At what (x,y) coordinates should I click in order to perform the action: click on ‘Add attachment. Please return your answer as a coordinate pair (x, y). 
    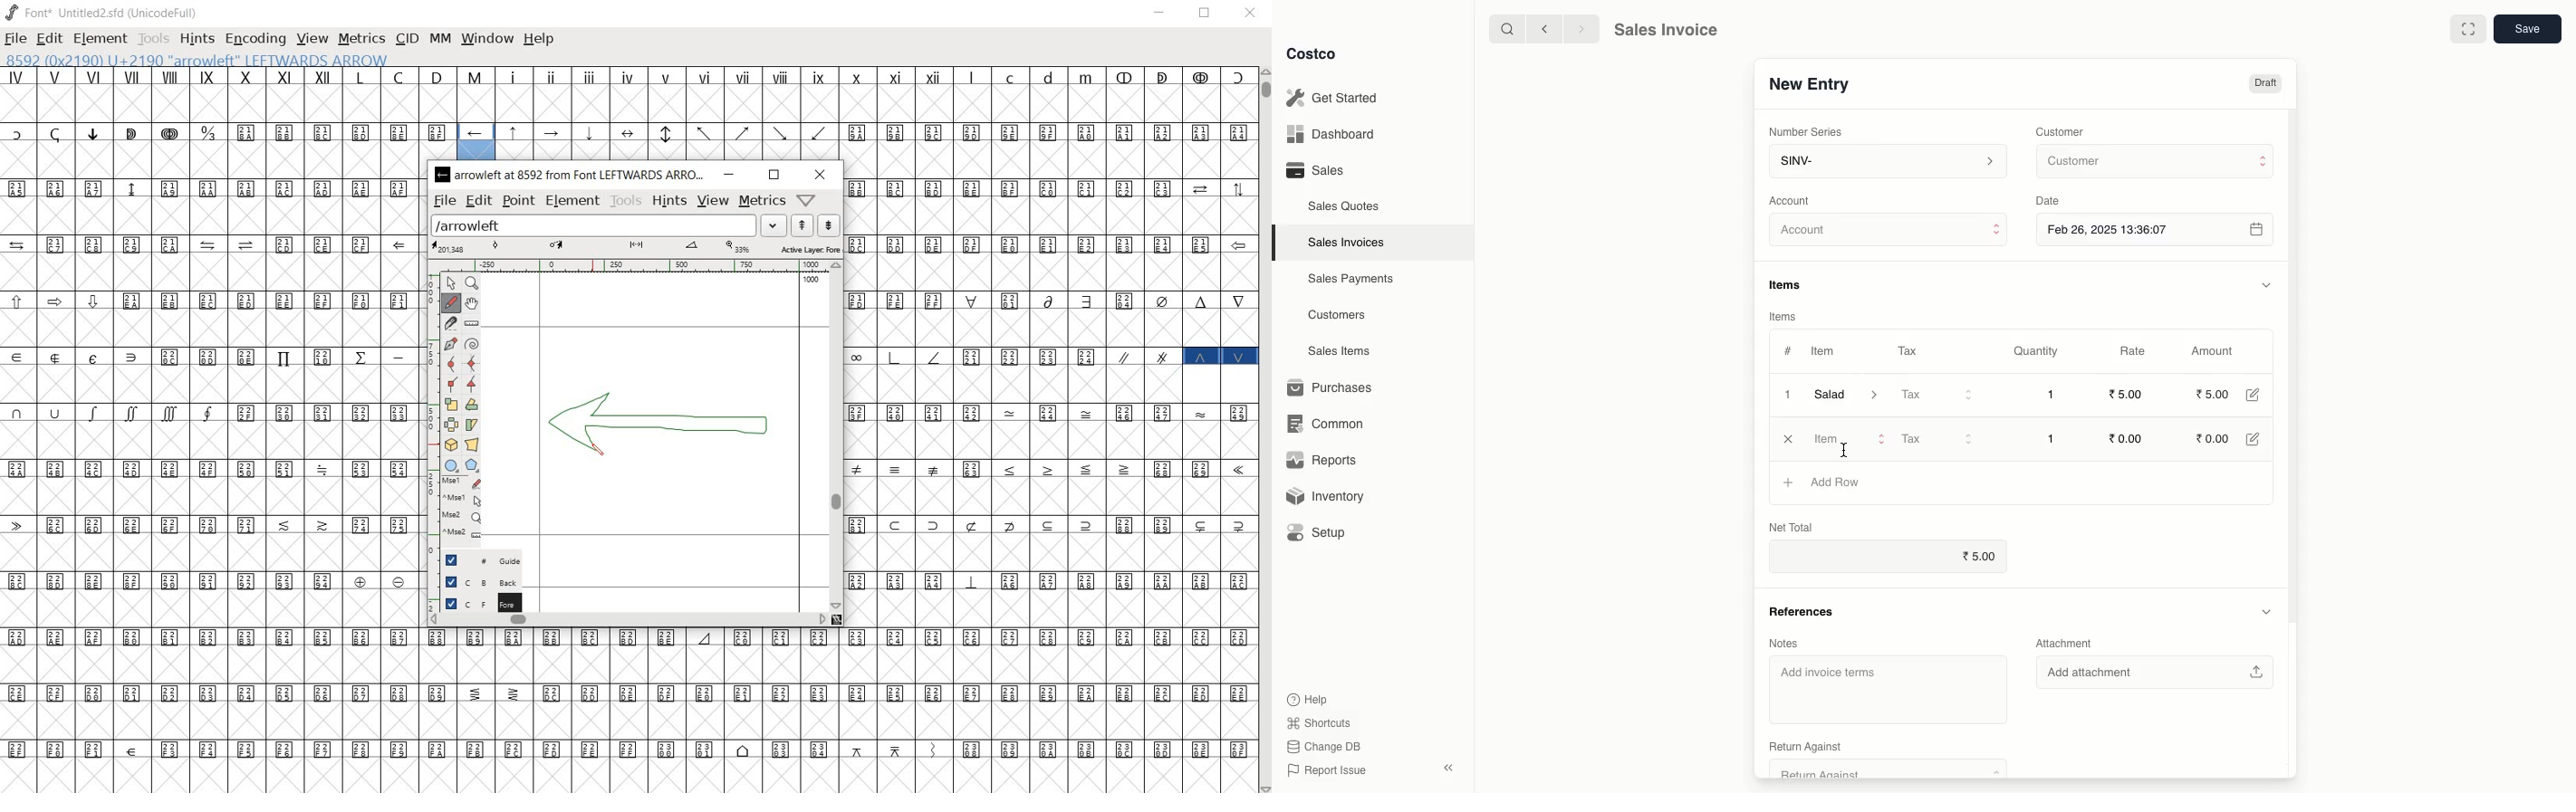
    Looking at the image, I should click on (2154, 670).